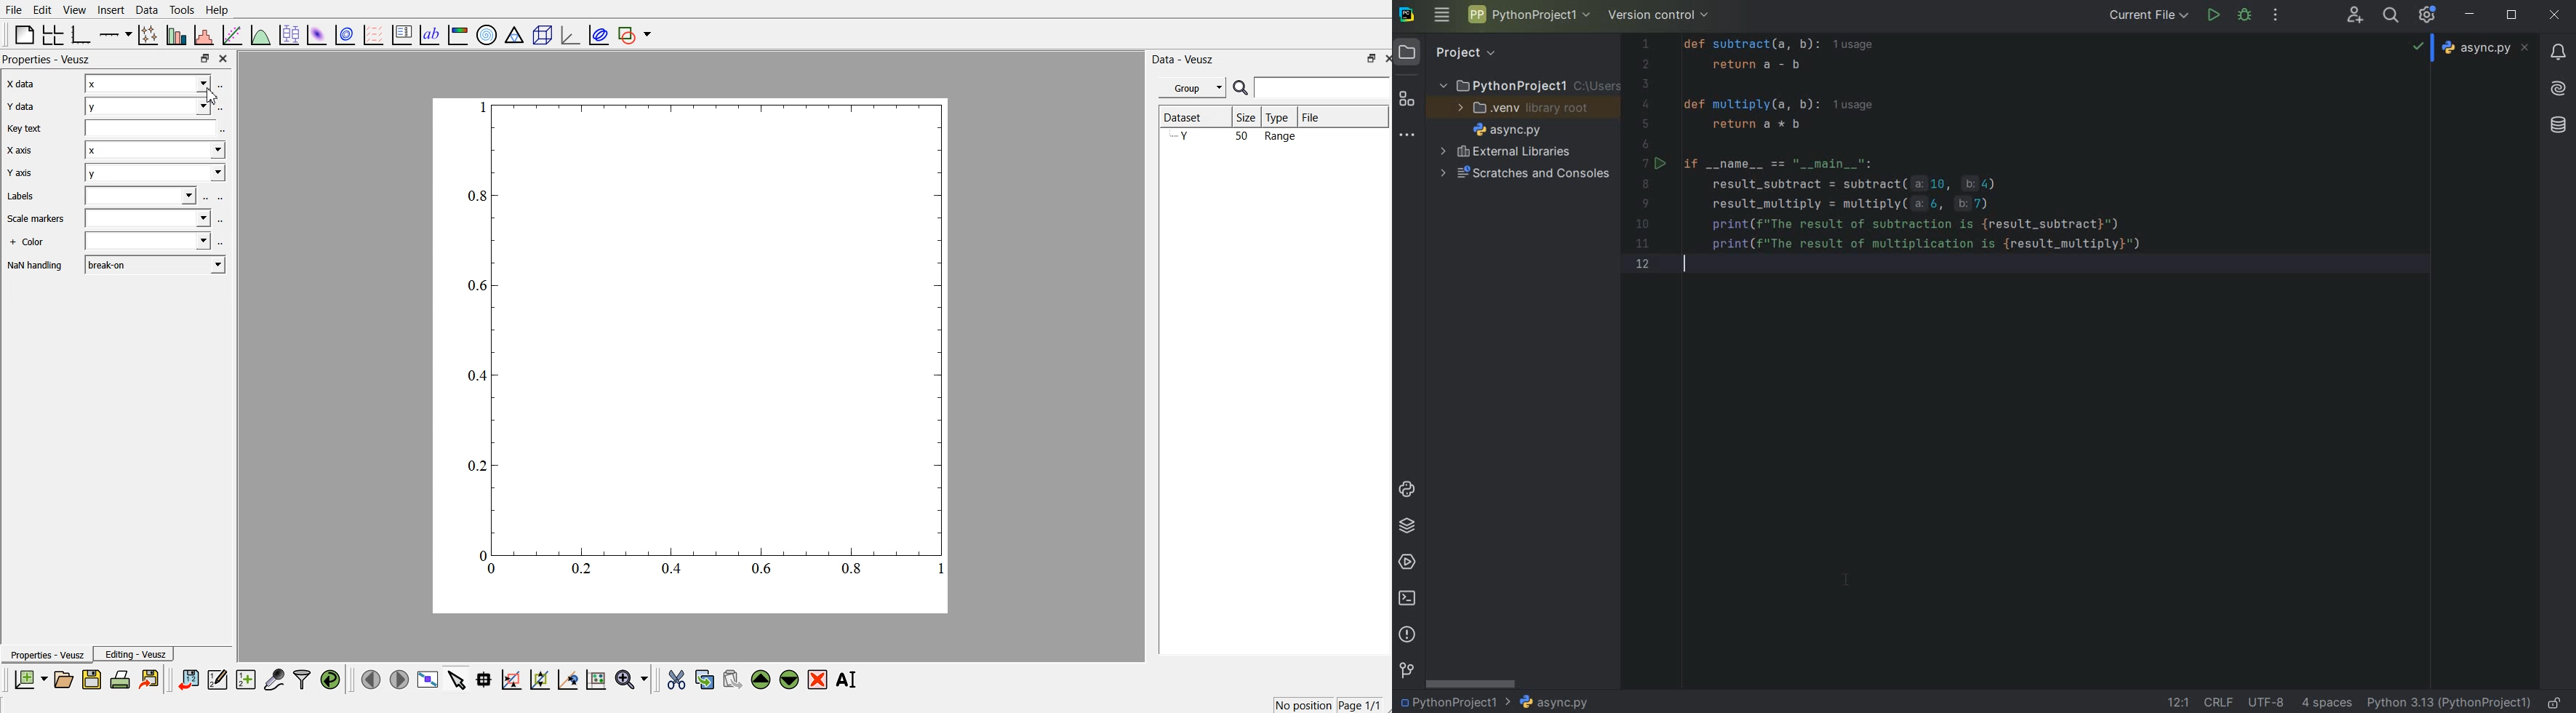 Image resolution: width=2576 pixels, height=728 pixels. Describe the element at coordinates (247, 680) in the screenshot. I see `create new datasets` at that location.